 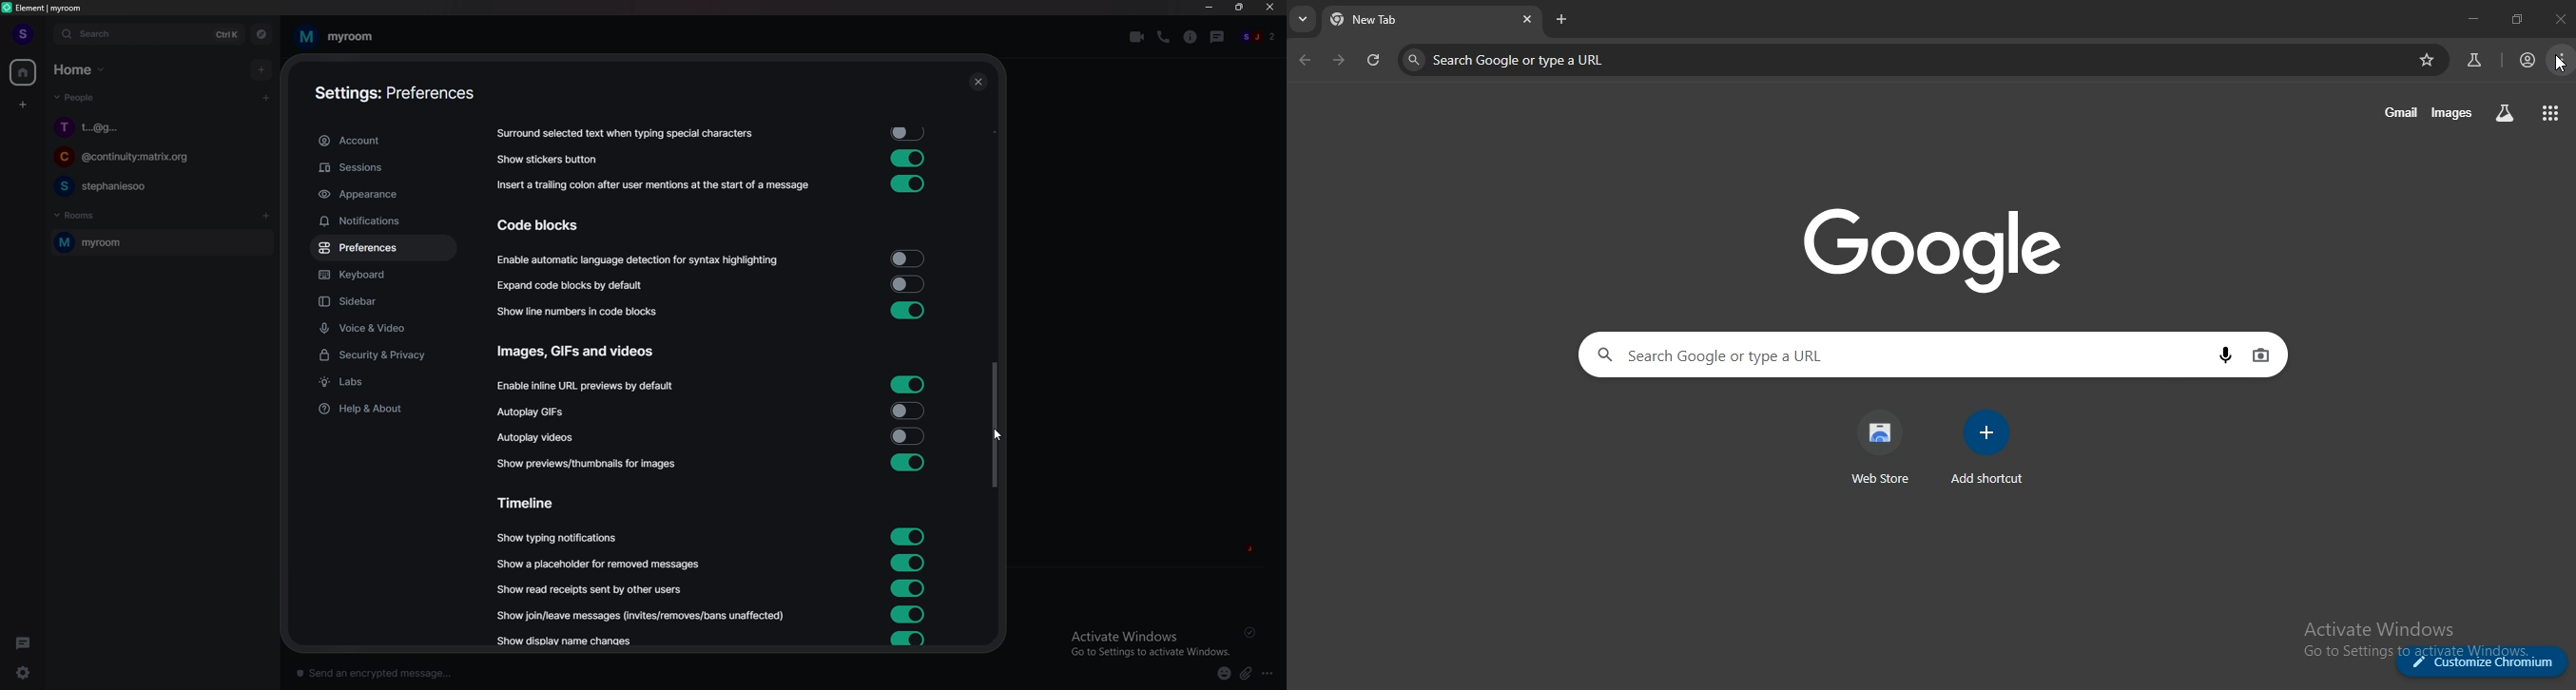 I want to click on toggle, so click(x=905, y=184).